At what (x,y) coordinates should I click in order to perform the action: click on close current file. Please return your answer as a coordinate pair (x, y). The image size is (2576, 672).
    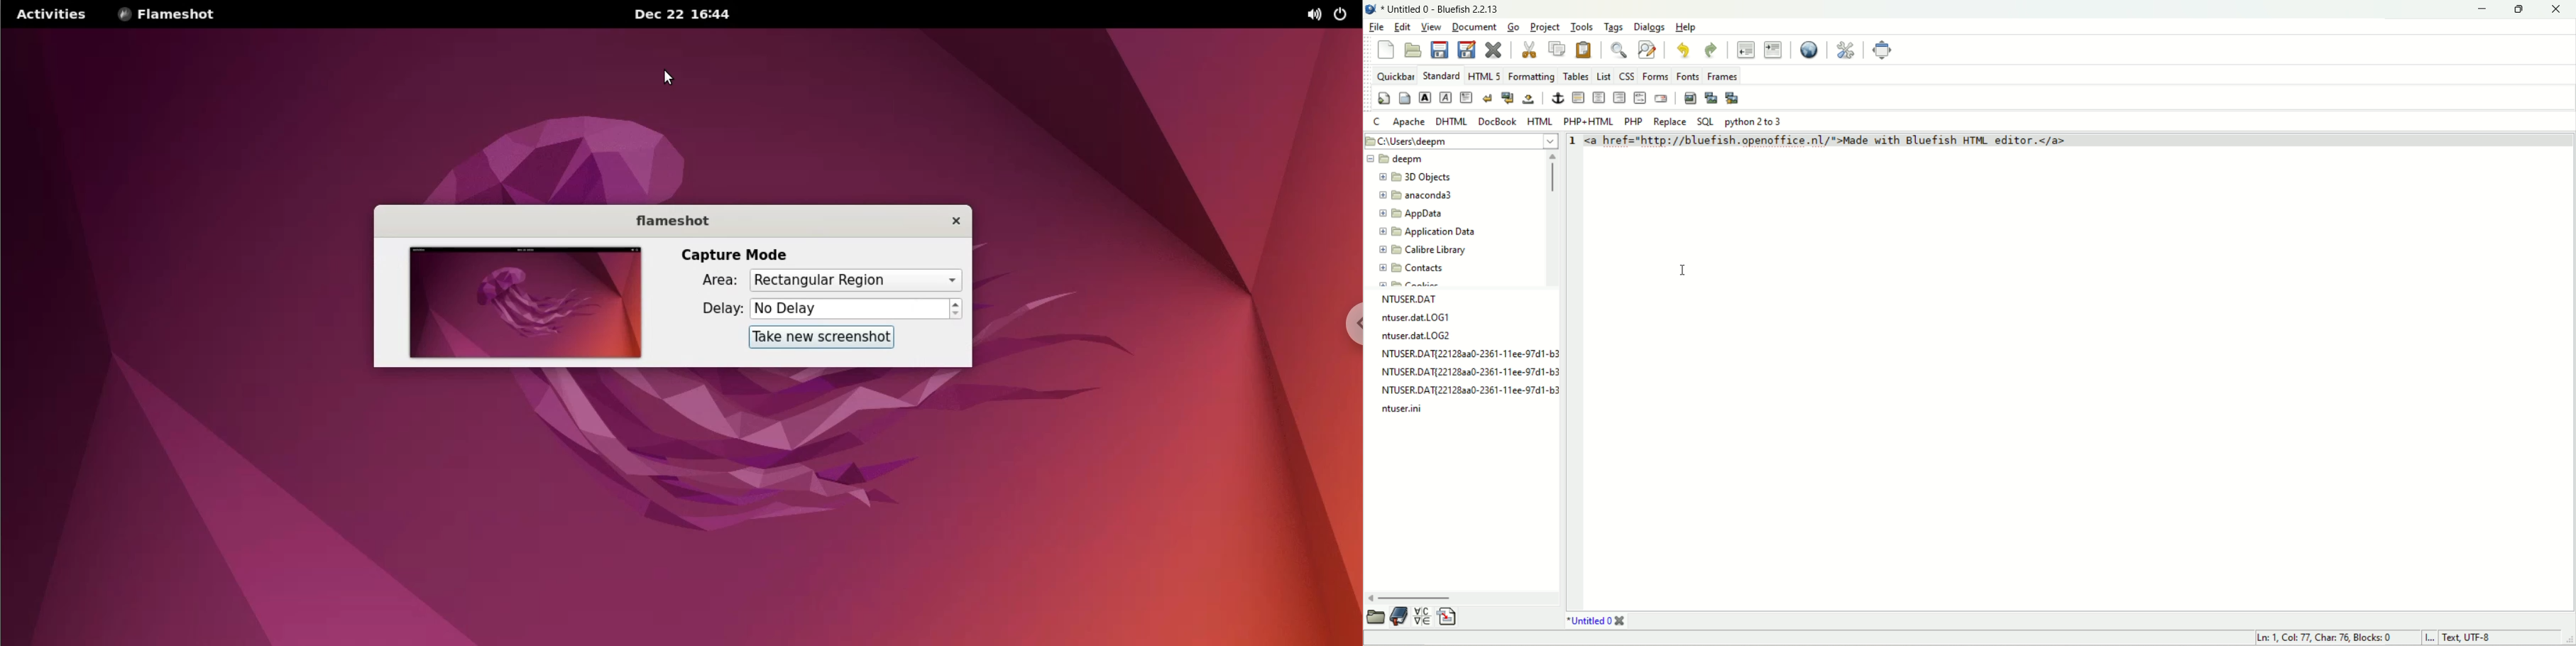
    Looking at the image, I should click on (1491, 51).